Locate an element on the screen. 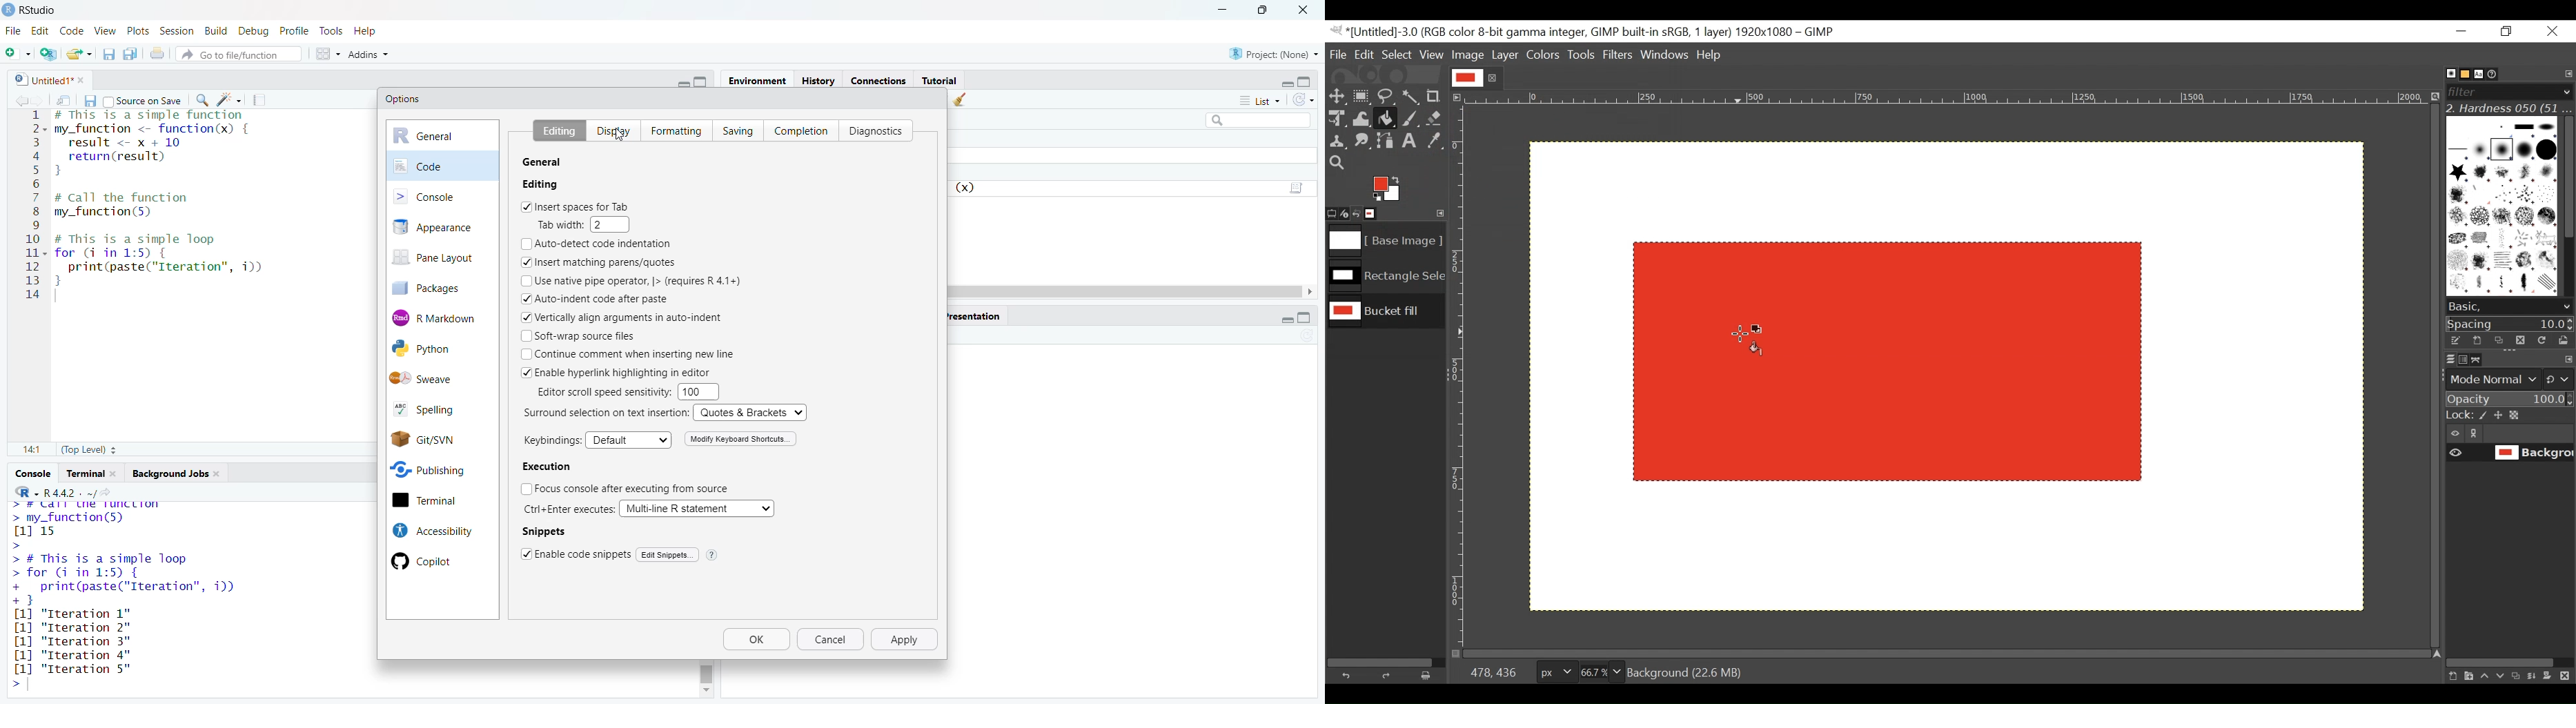 This screenshot has height=728, width=2576. Modify Keyboard Shortcuts. is located at coordinates (741, 440).